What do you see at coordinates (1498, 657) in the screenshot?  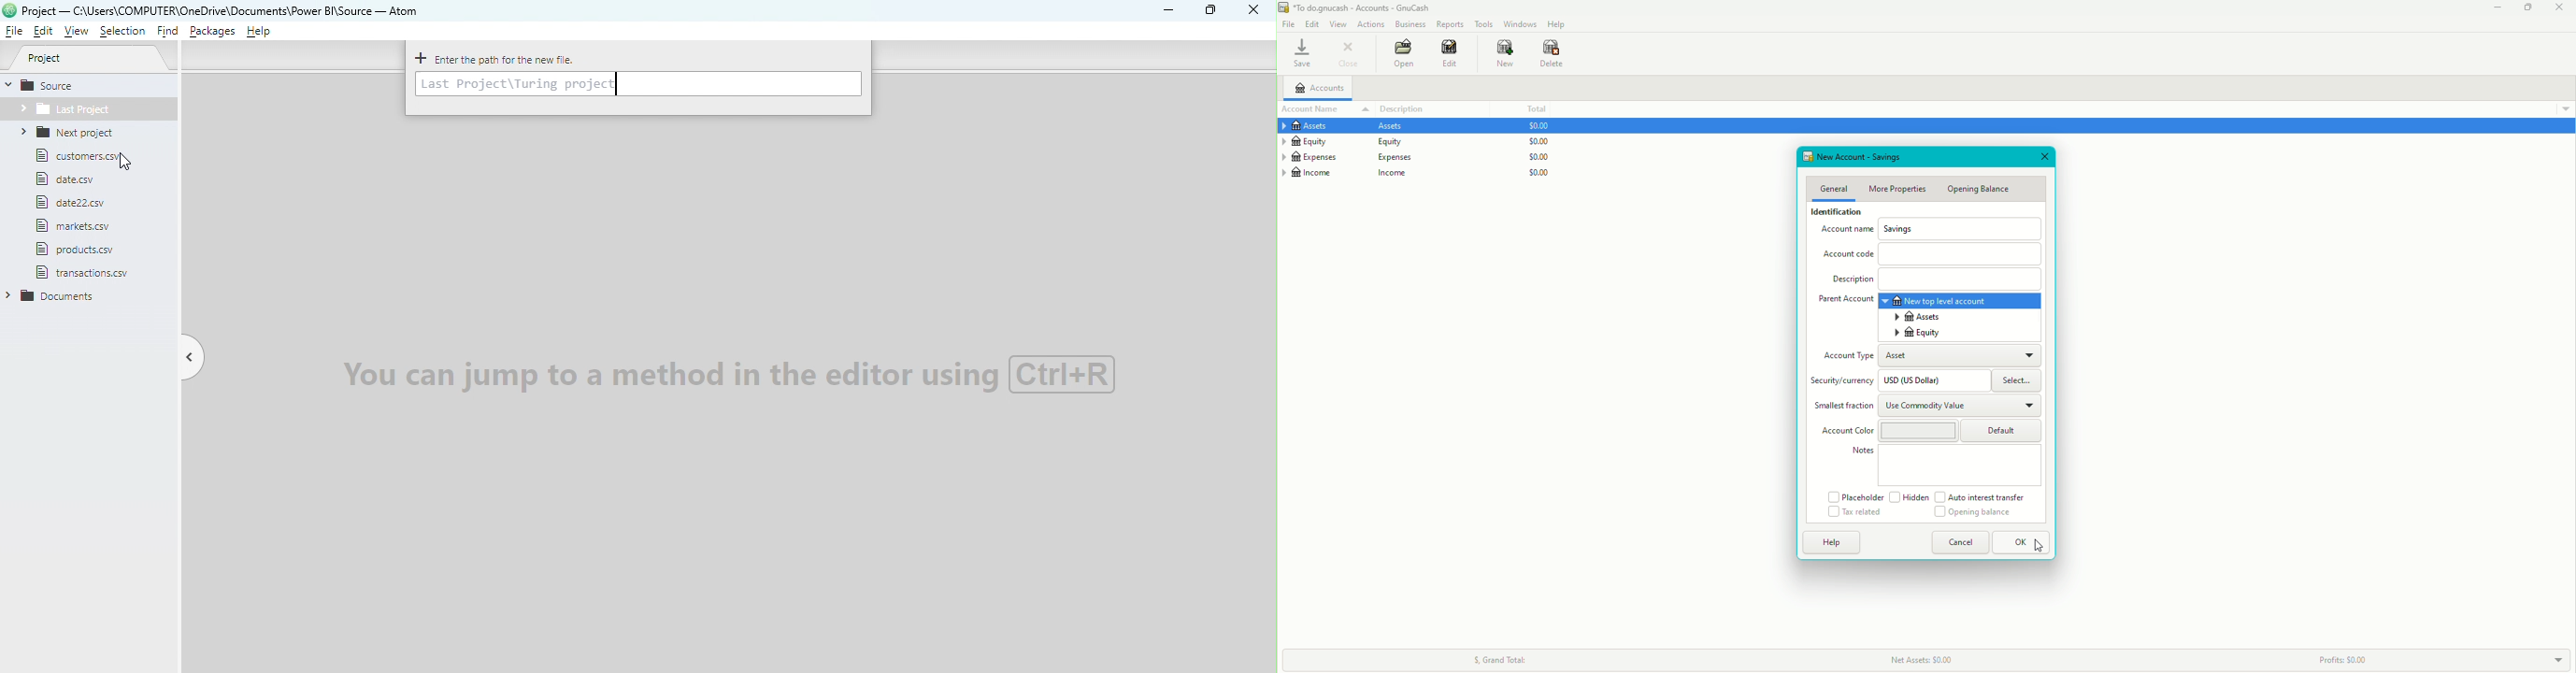 I see `Grand Total` at bounding box center [1498, 657].